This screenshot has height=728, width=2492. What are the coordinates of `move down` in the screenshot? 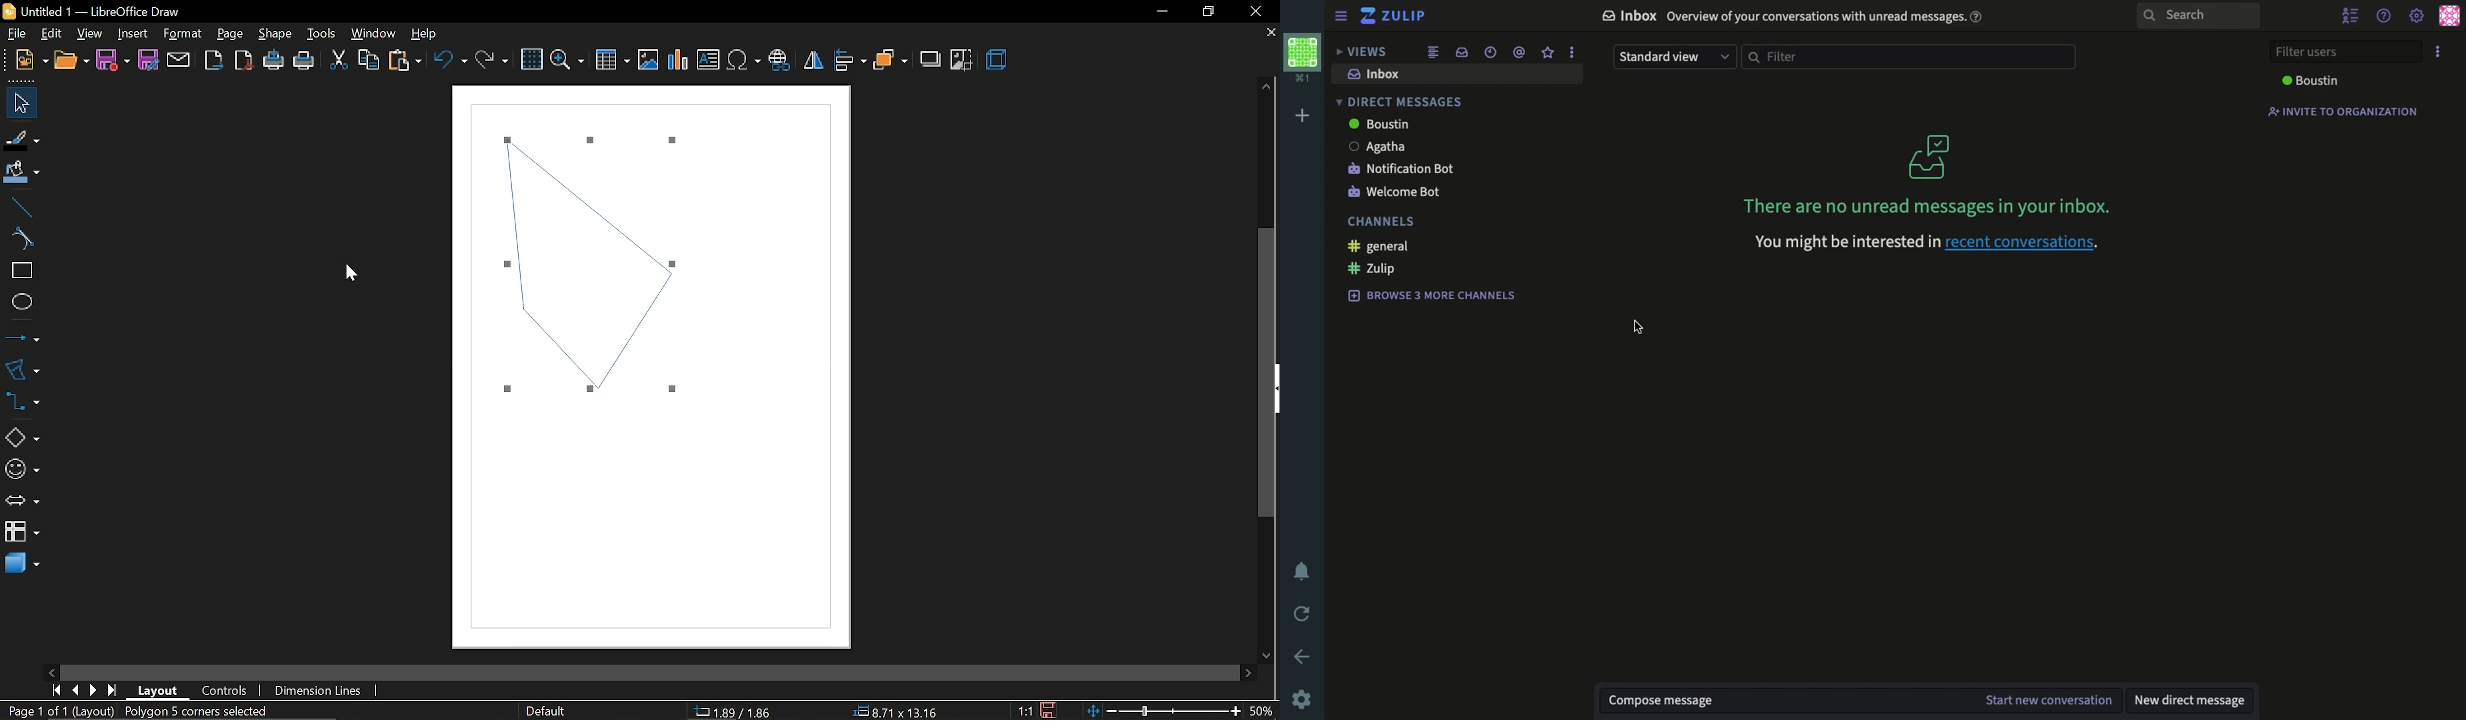 It's located at (1268, 653).